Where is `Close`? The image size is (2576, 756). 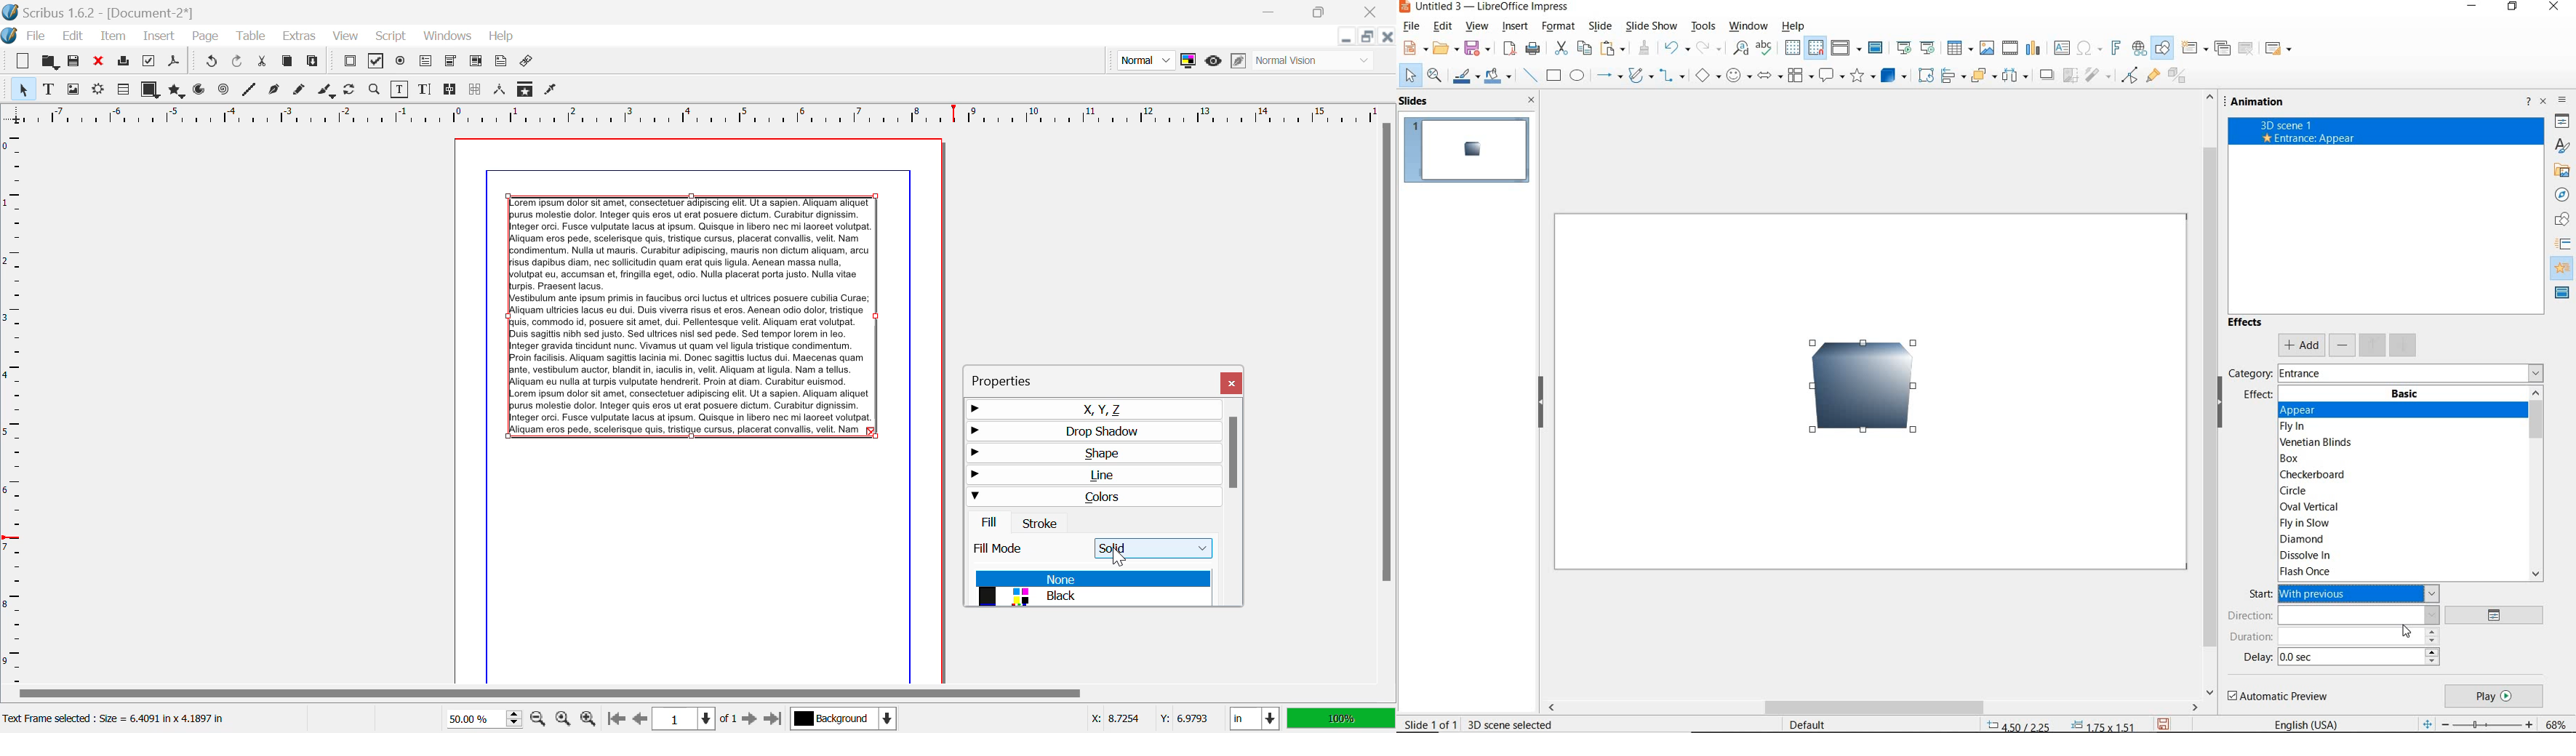
Close is located at coordinates (1388, 36).